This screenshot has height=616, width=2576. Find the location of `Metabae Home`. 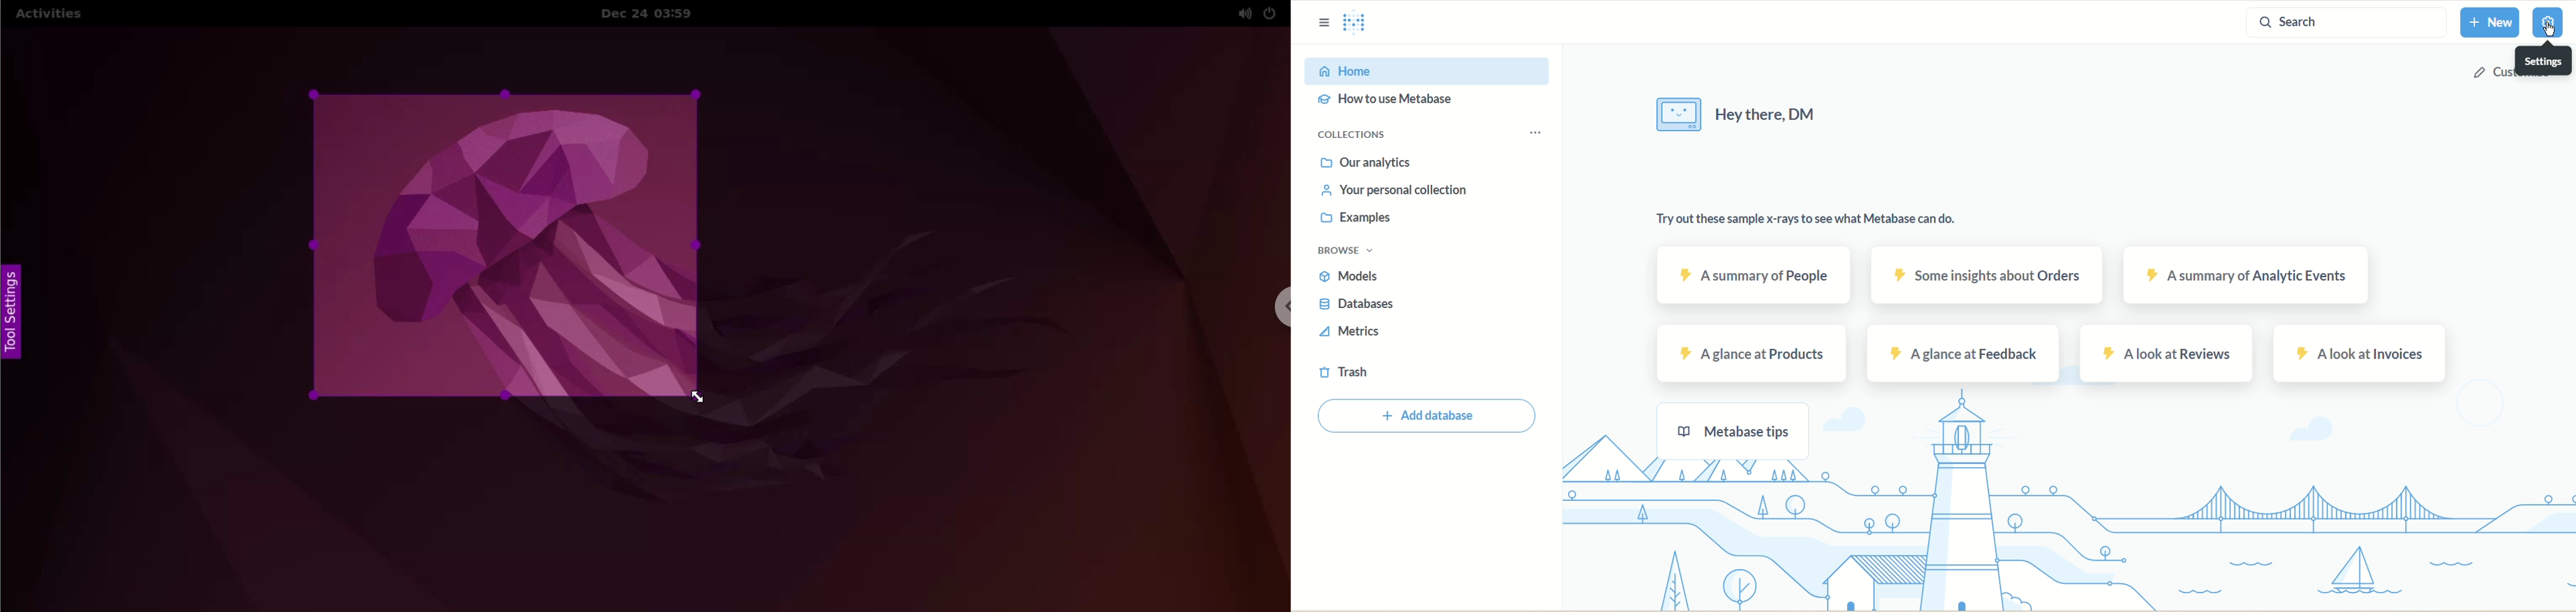

Metabae Home is located at coordinates (1357, 21).